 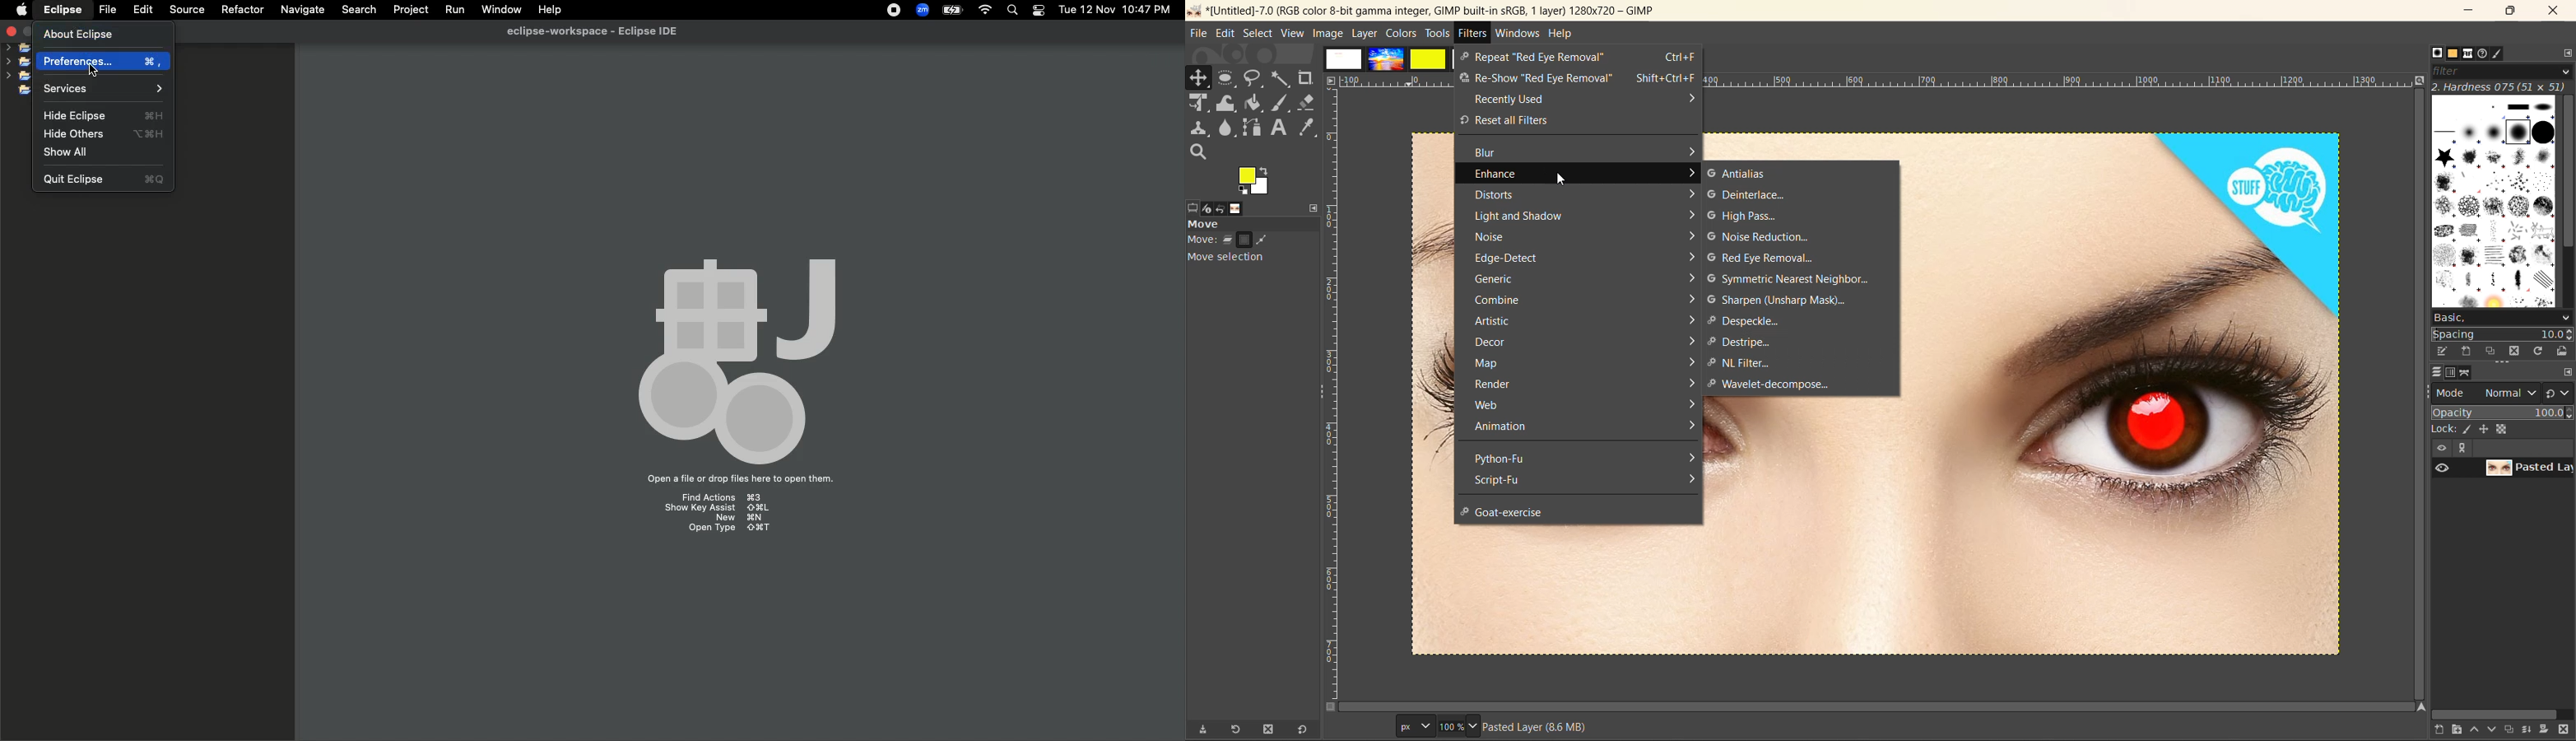 What do you see at coordinates (1325, 33) in the screenshot?
I see `image` at bounding box center [1325, 33].